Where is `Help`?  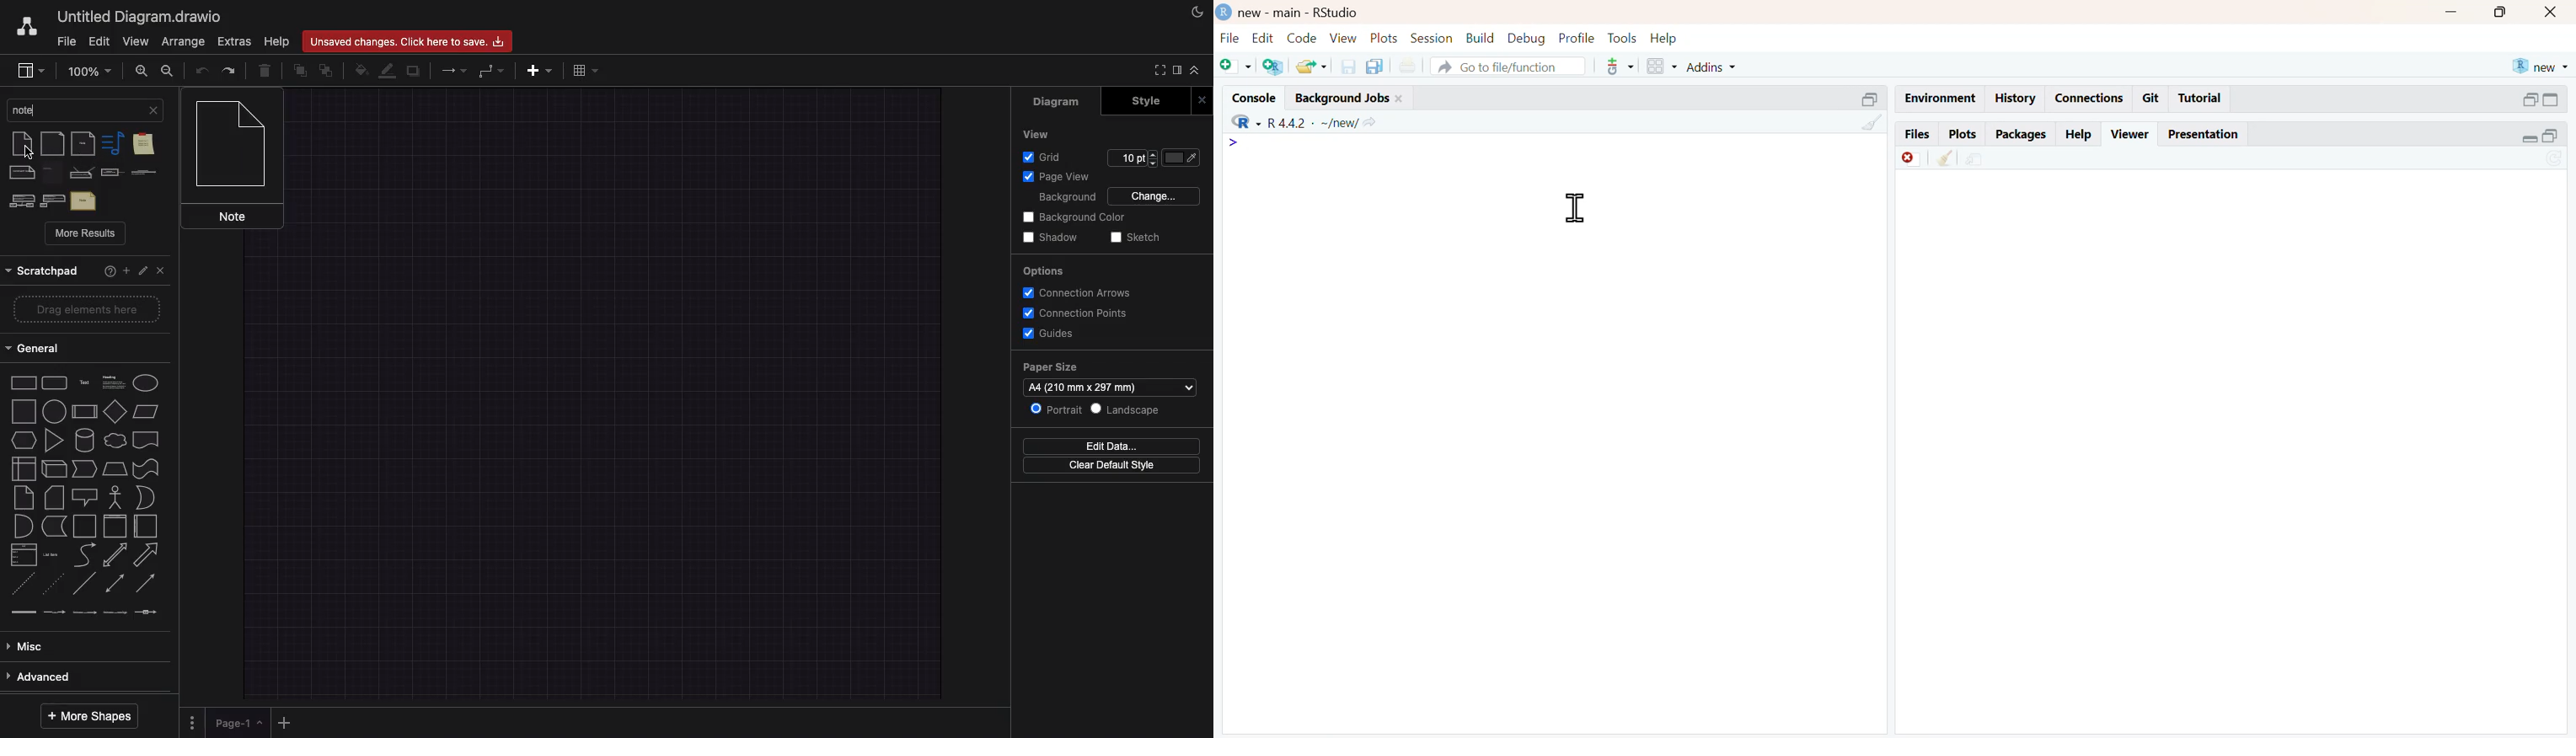
Help is located at coordinates (110, 272).